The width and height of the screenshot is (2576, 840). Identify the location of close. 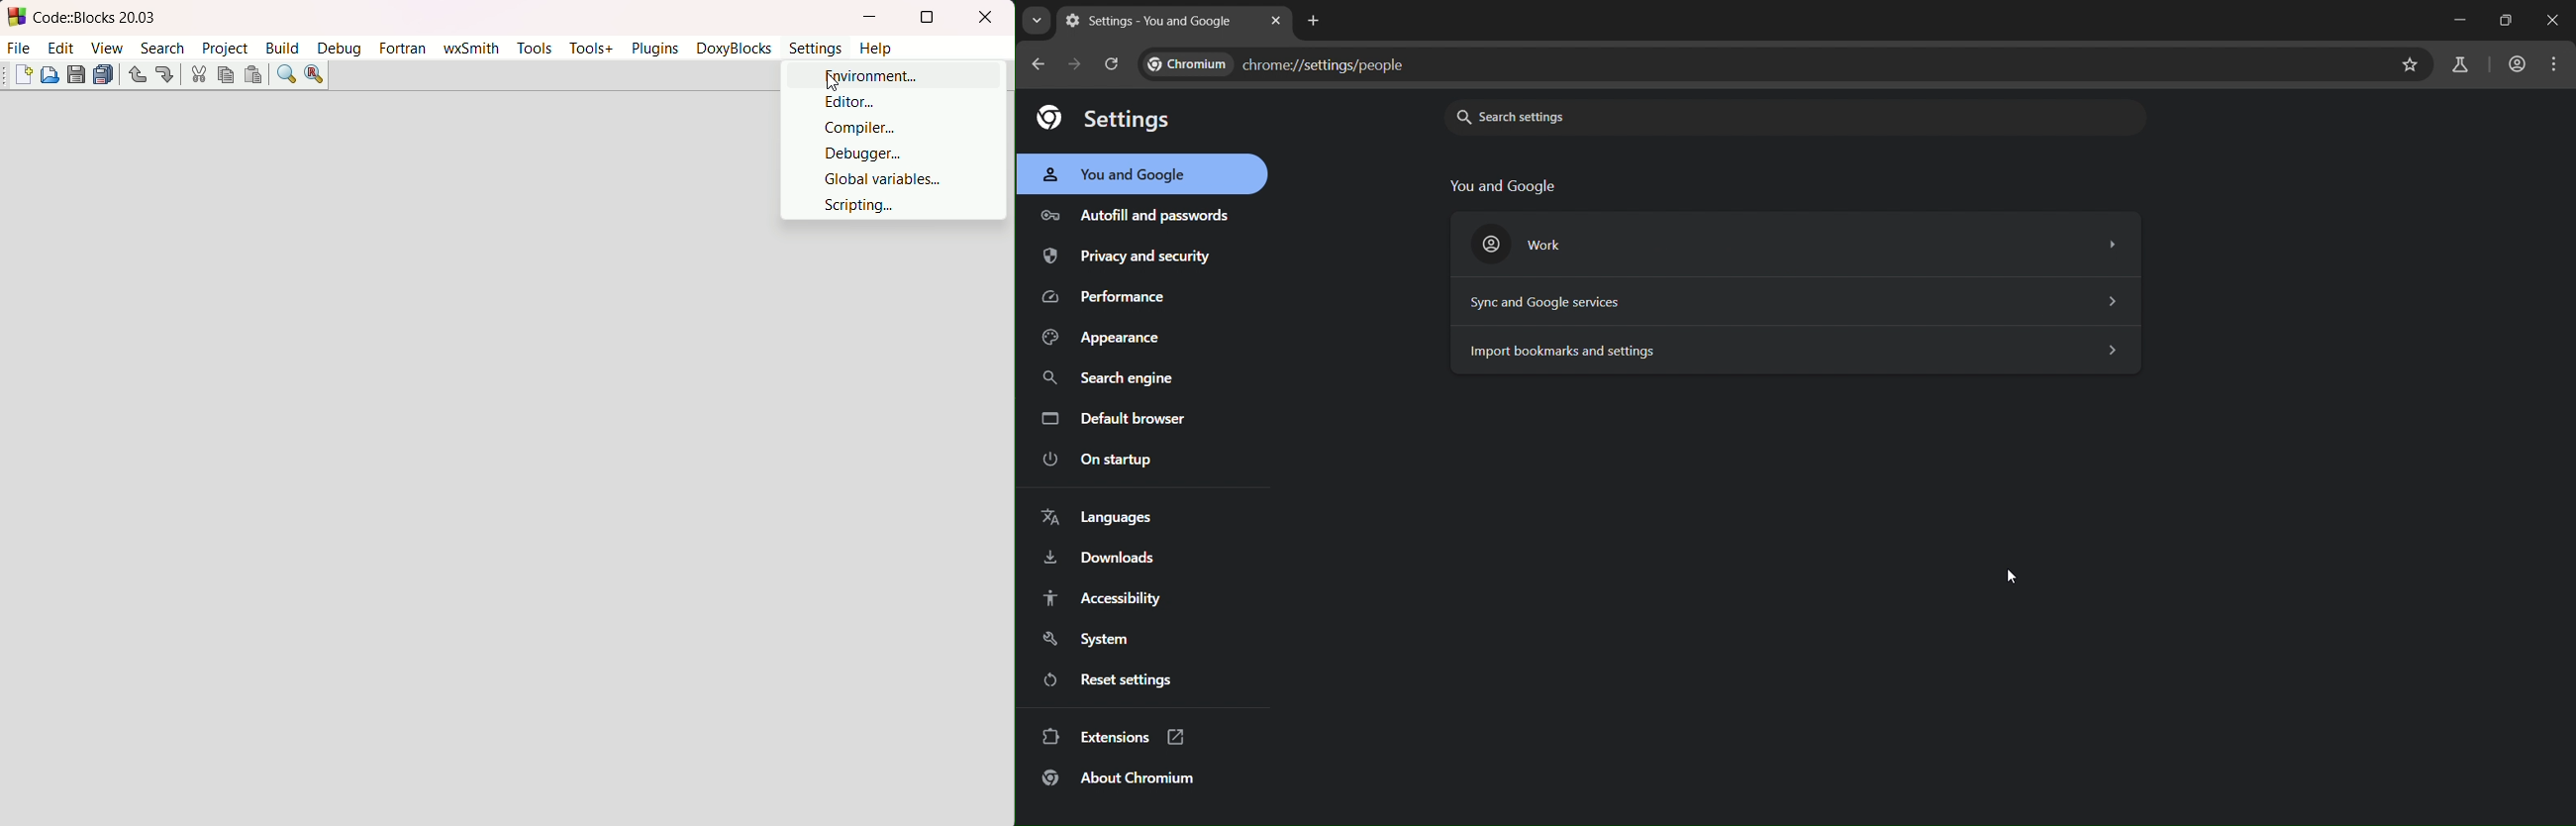
(2553, 20).